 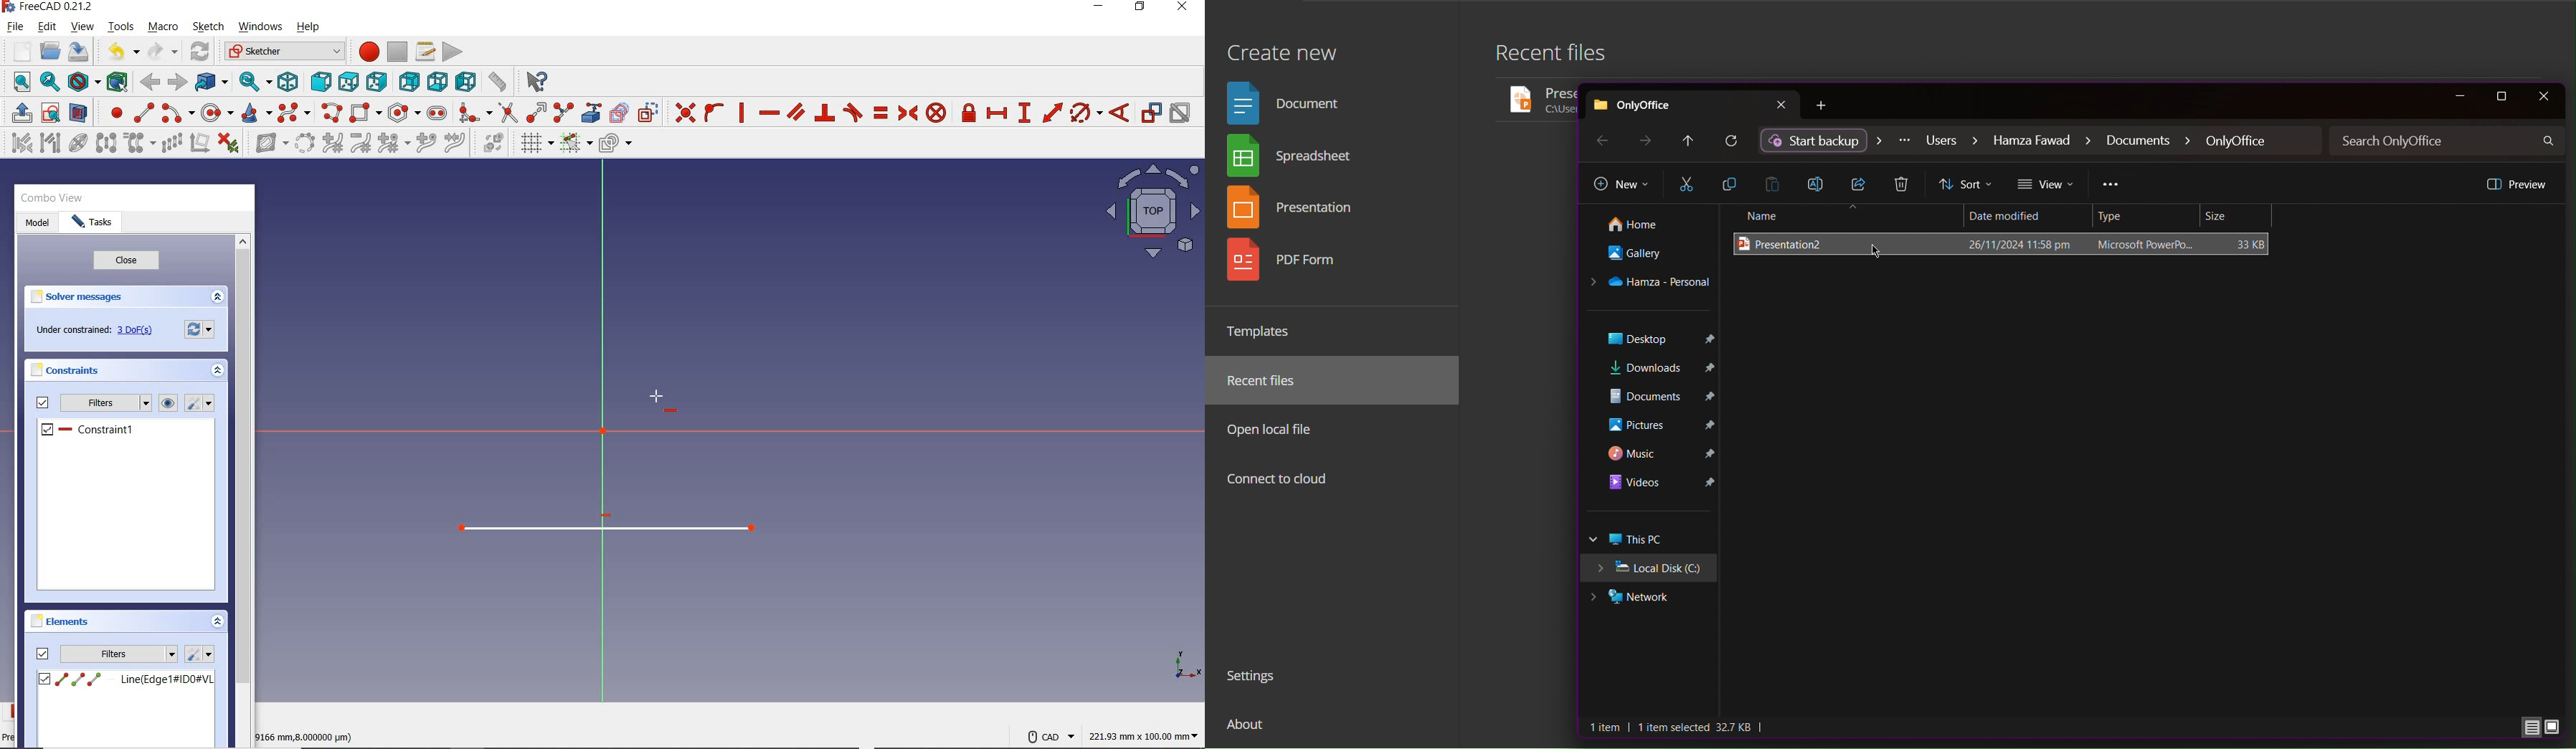 What do you see at coordinates (1877, 256) in the screenshot?
I see `cursor` at bounding box center [1877, 256].